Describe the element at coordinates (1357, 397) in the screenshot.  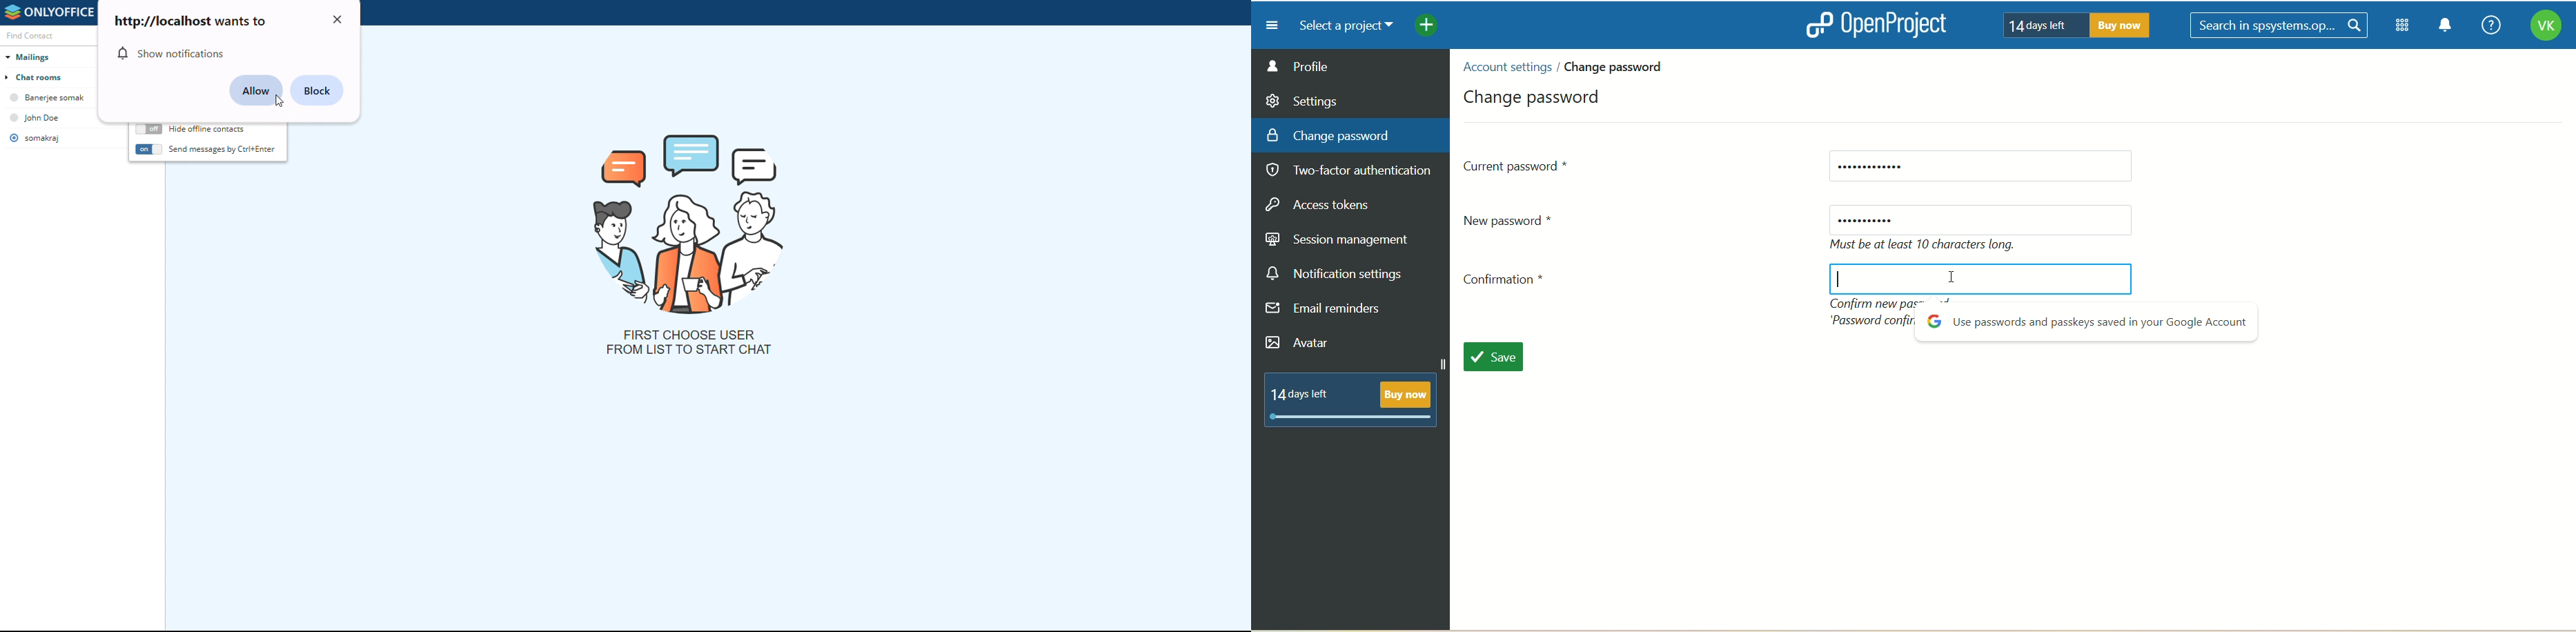
I see `text` at that location.